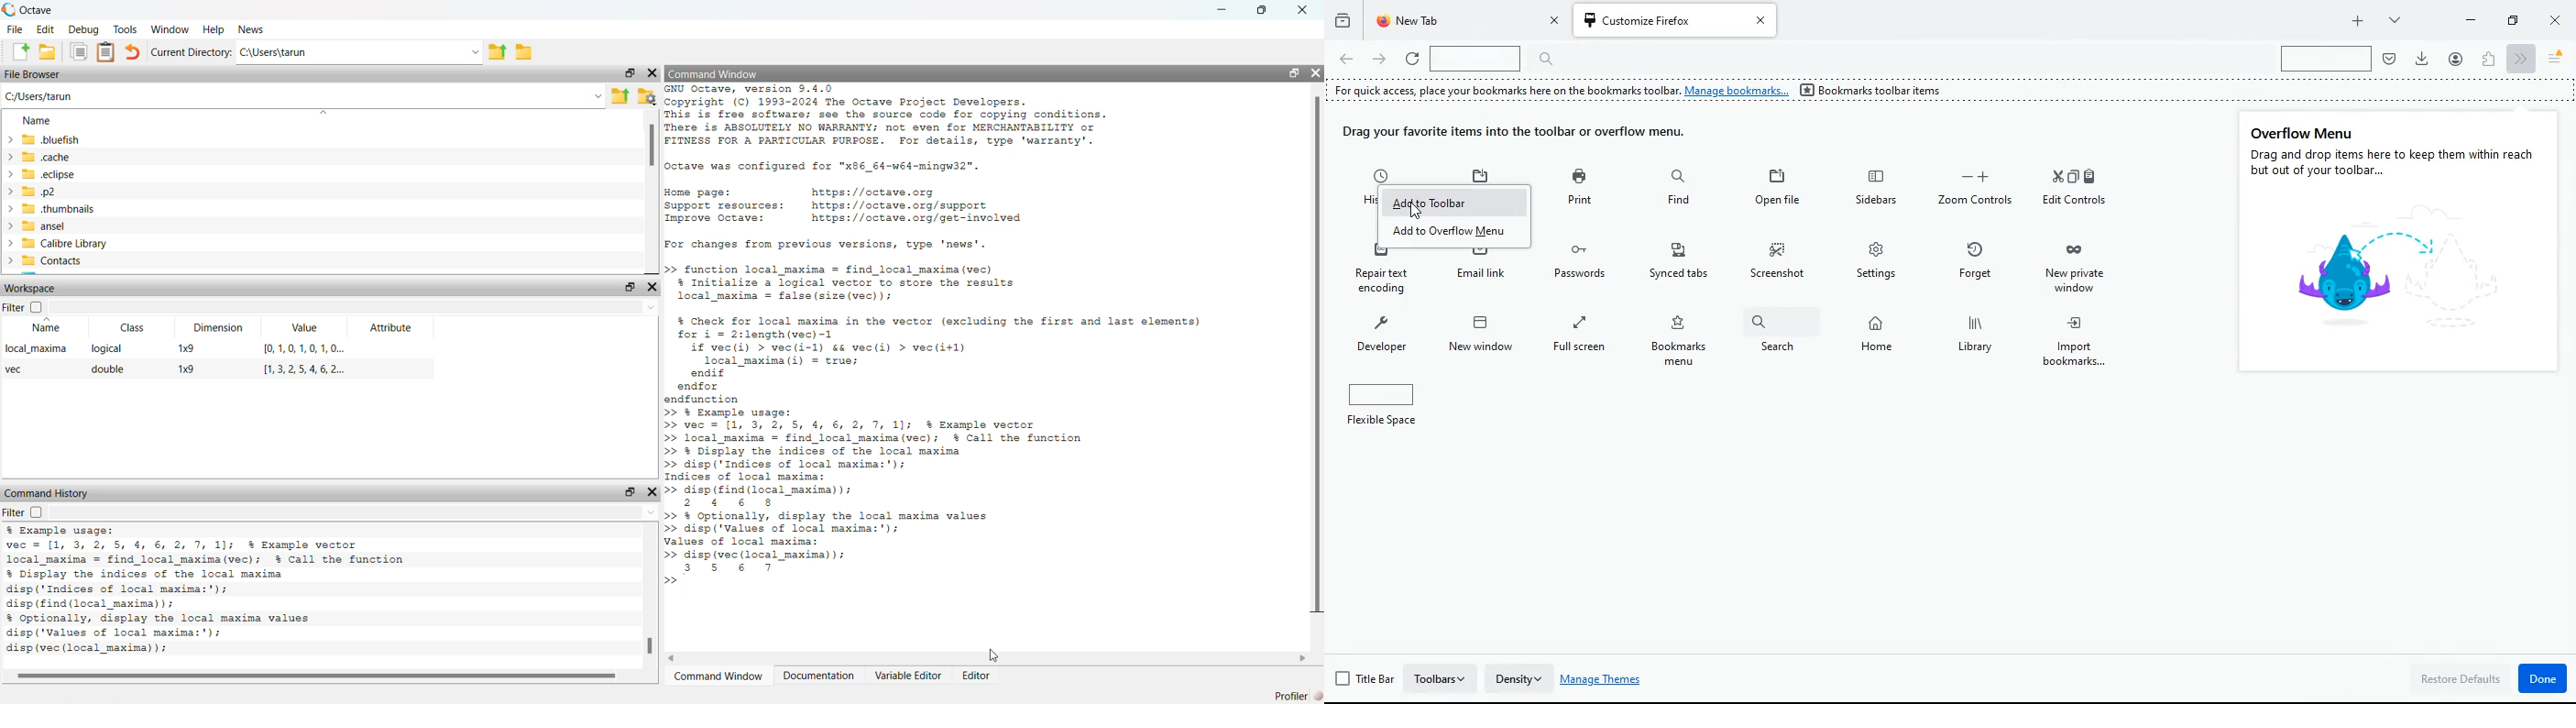 Image resolution: width=2576 pixels, height=728 pixels. I want to click on developer, so click(1384, 337).